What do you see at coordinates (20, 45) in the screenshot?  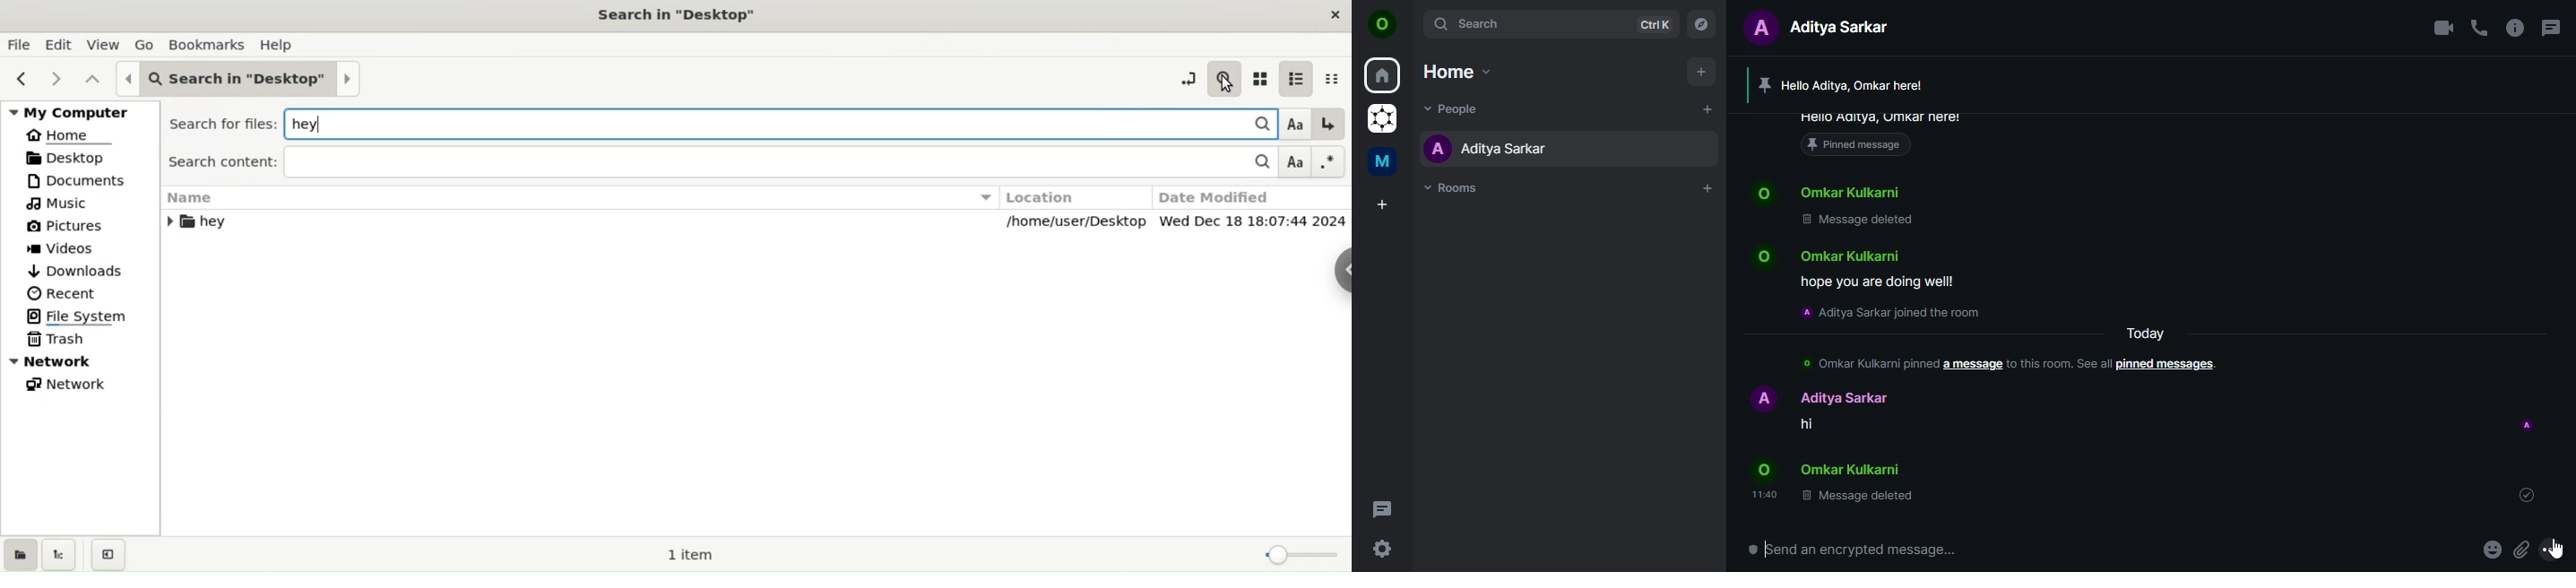 I see `file ` at bounding box center [20, 45].